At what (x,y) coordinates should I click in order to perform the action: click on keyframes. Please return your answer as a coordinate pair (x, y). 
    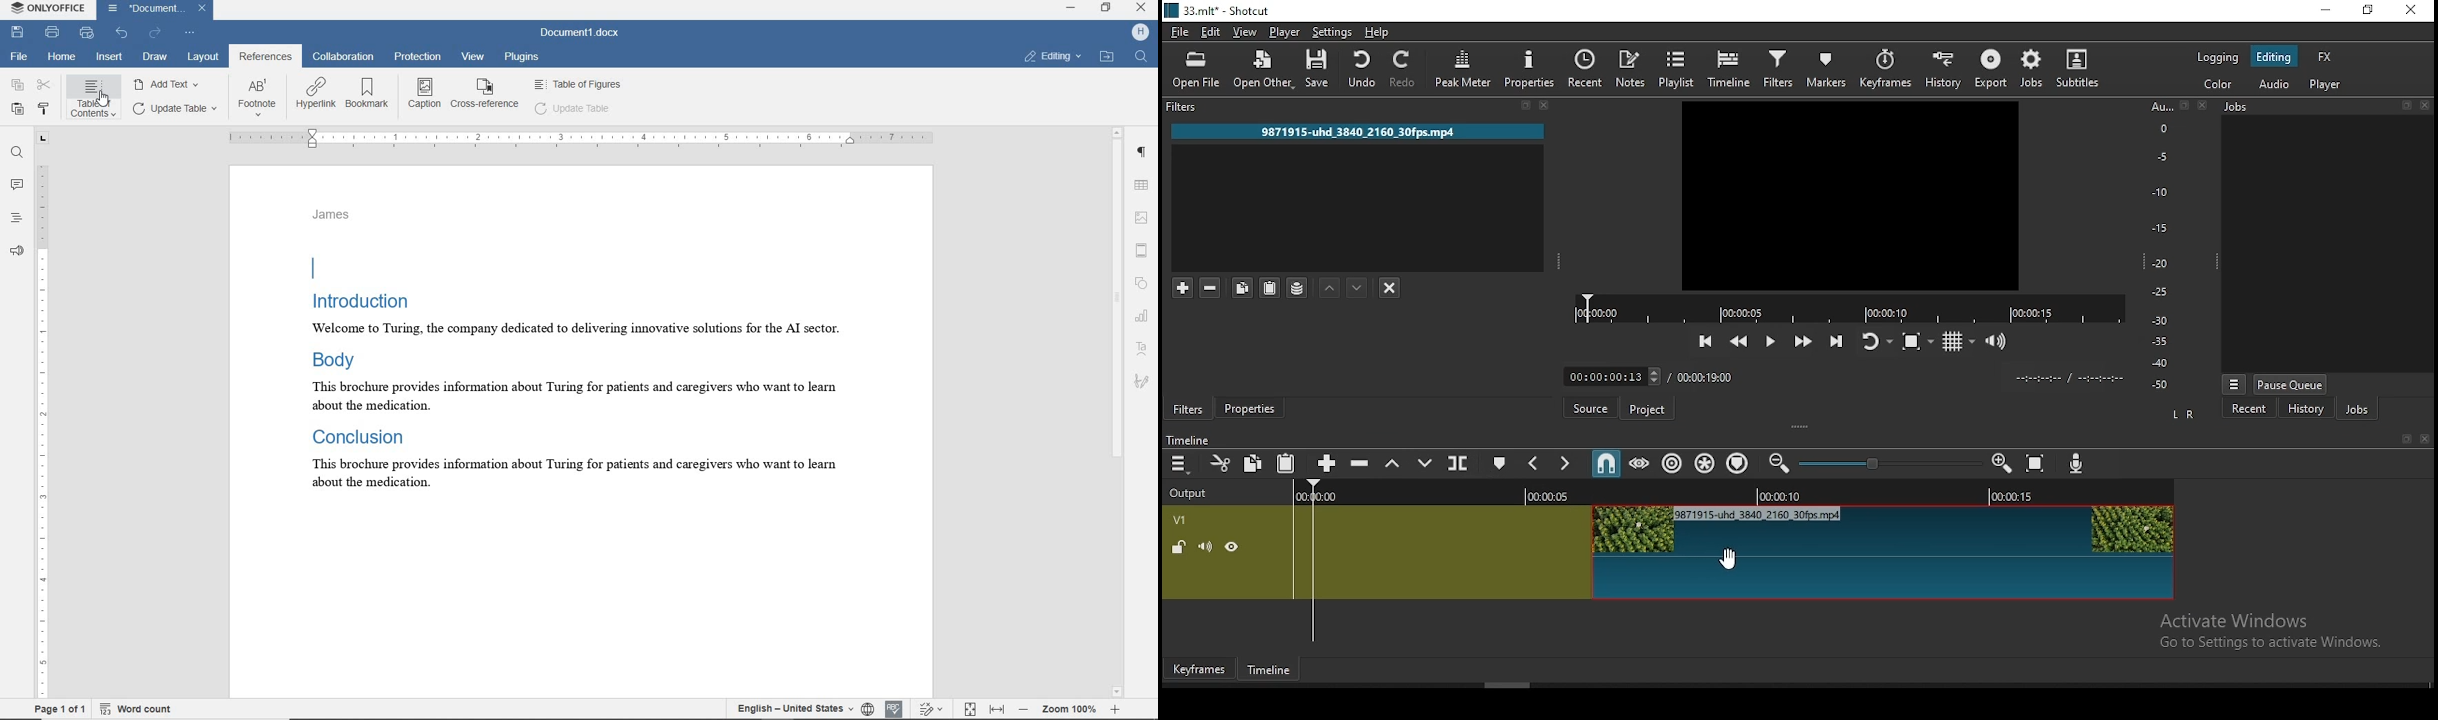
    Looking at the image, I should click on (1887, 67).